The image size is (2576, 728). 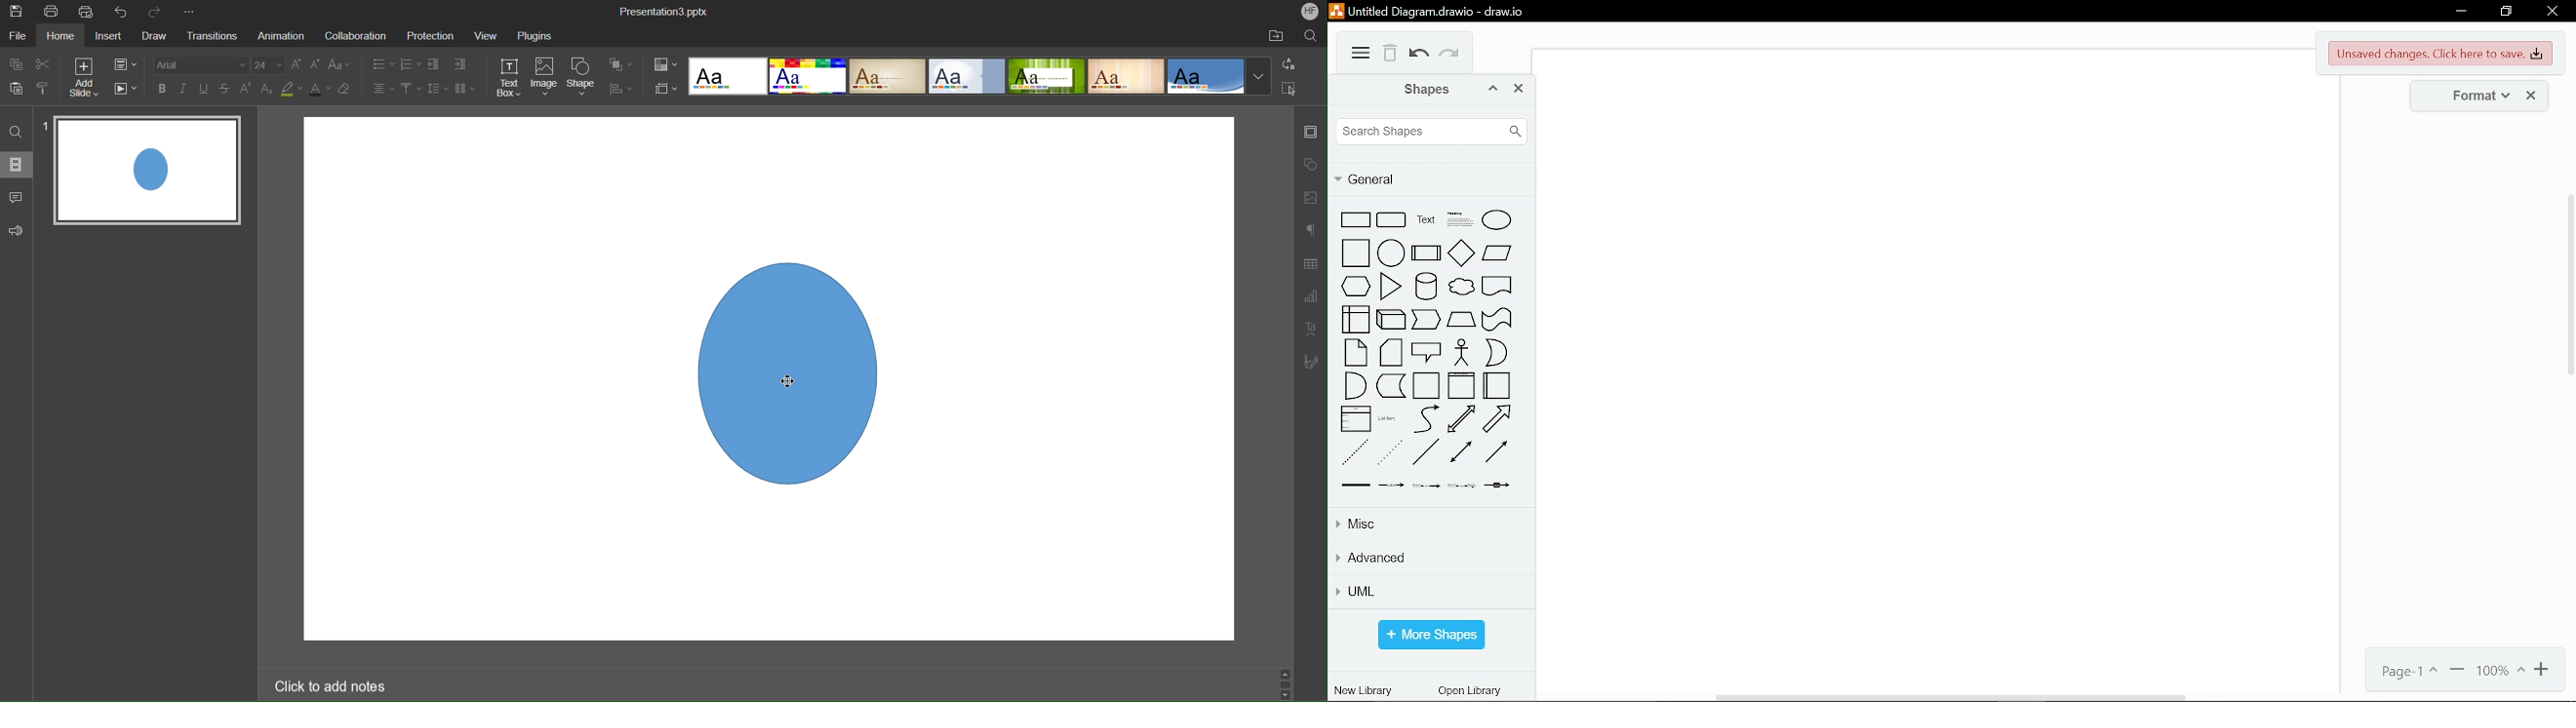 What do you see at coordinates (298, 65) in the screenshot?
I see `Increase Font` at bounding box center [298, 65].